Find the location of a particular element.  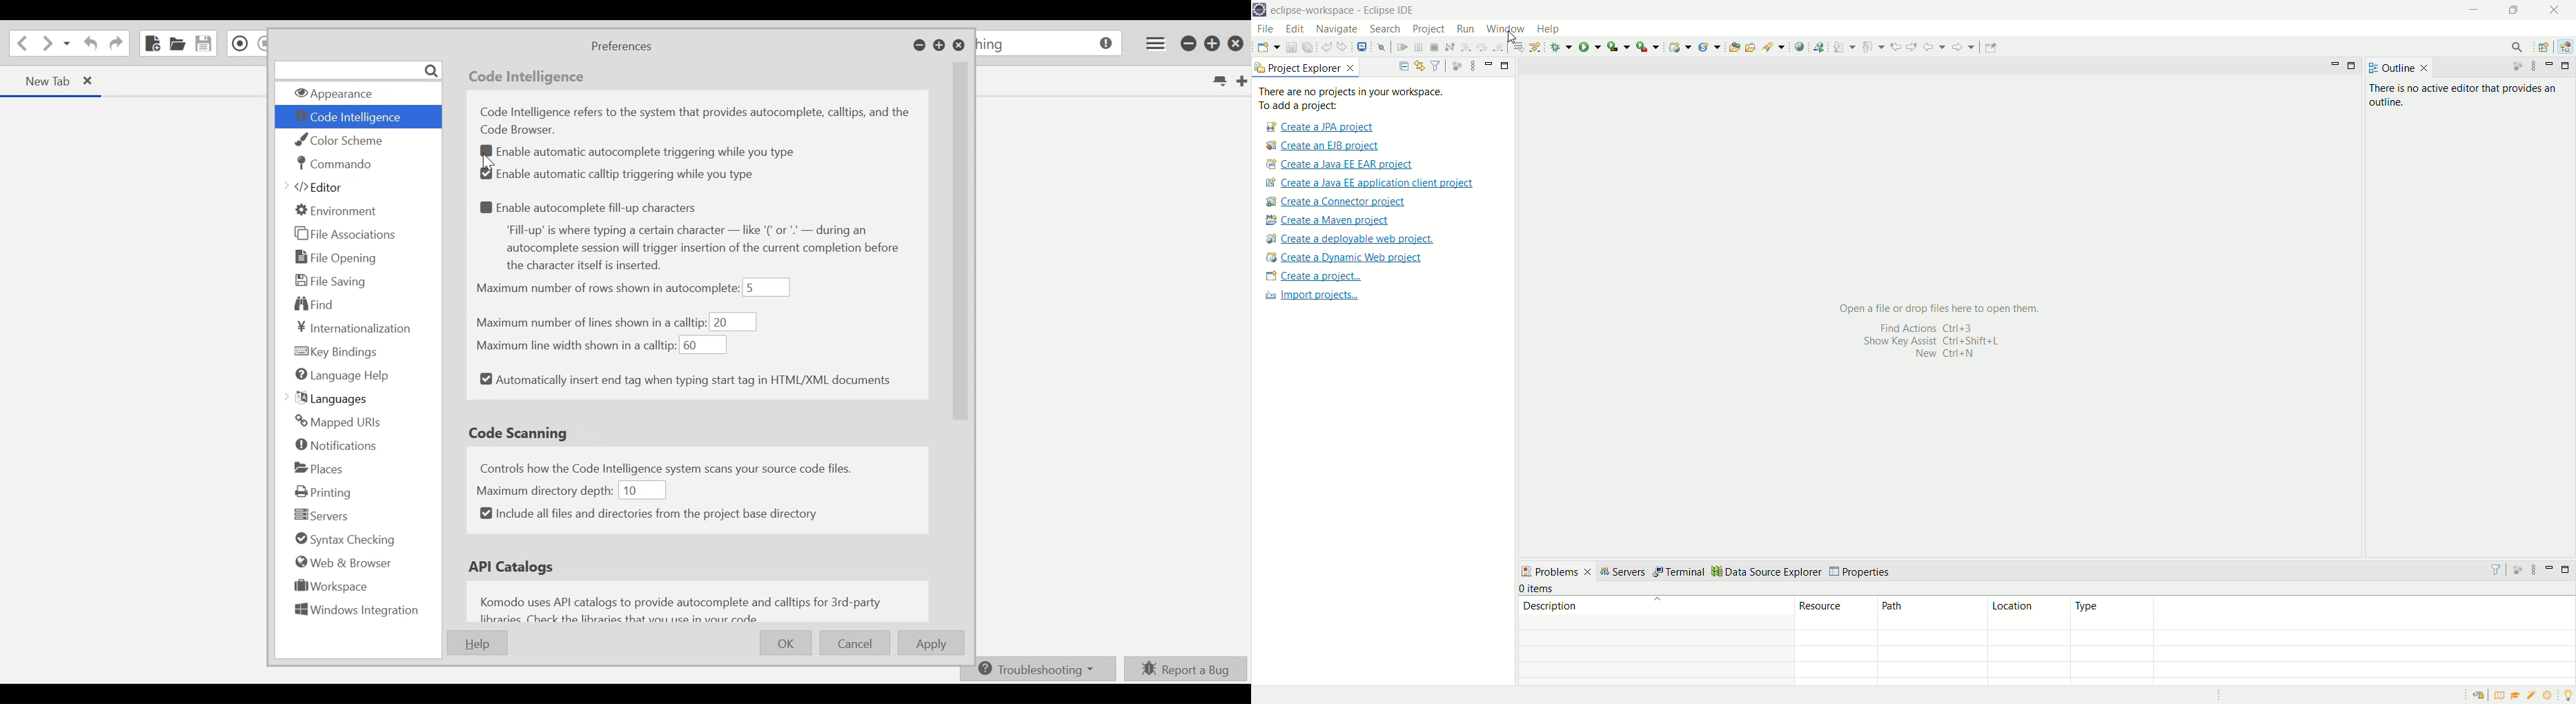

open task is located at coordinates (1749, 46).